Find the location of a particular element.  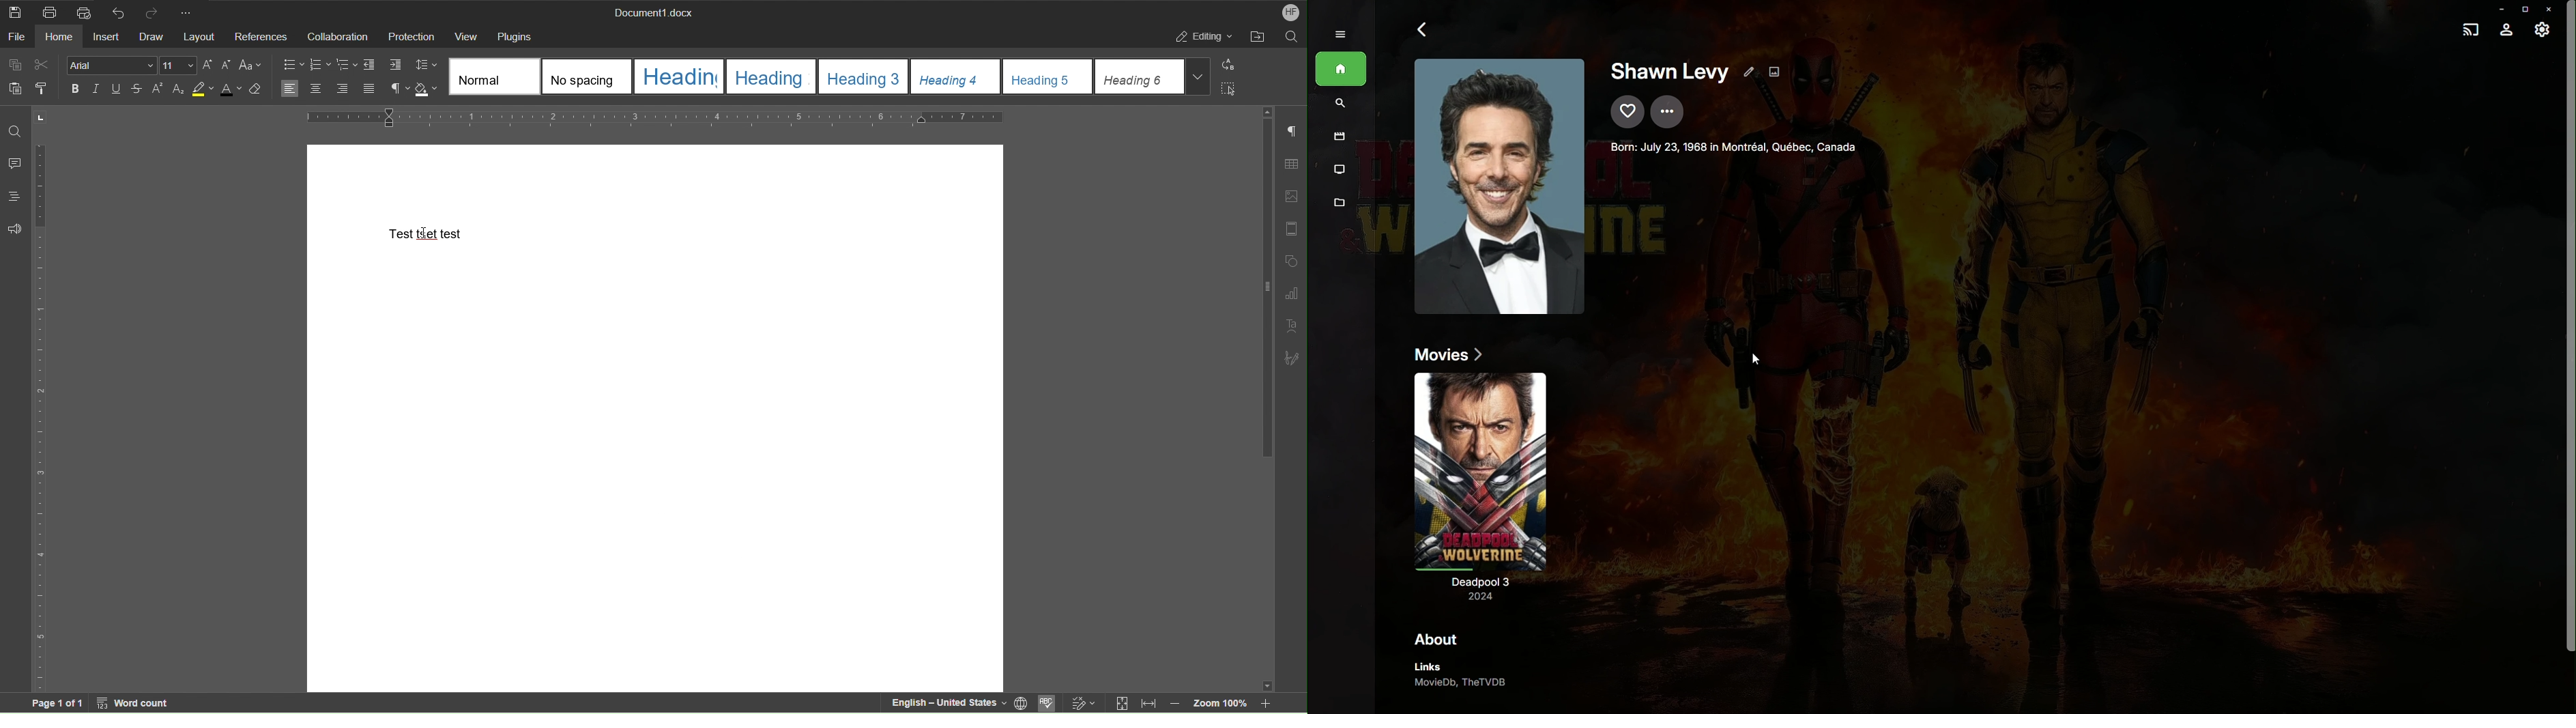

Increase Indent is located at coordinates (394, 66).